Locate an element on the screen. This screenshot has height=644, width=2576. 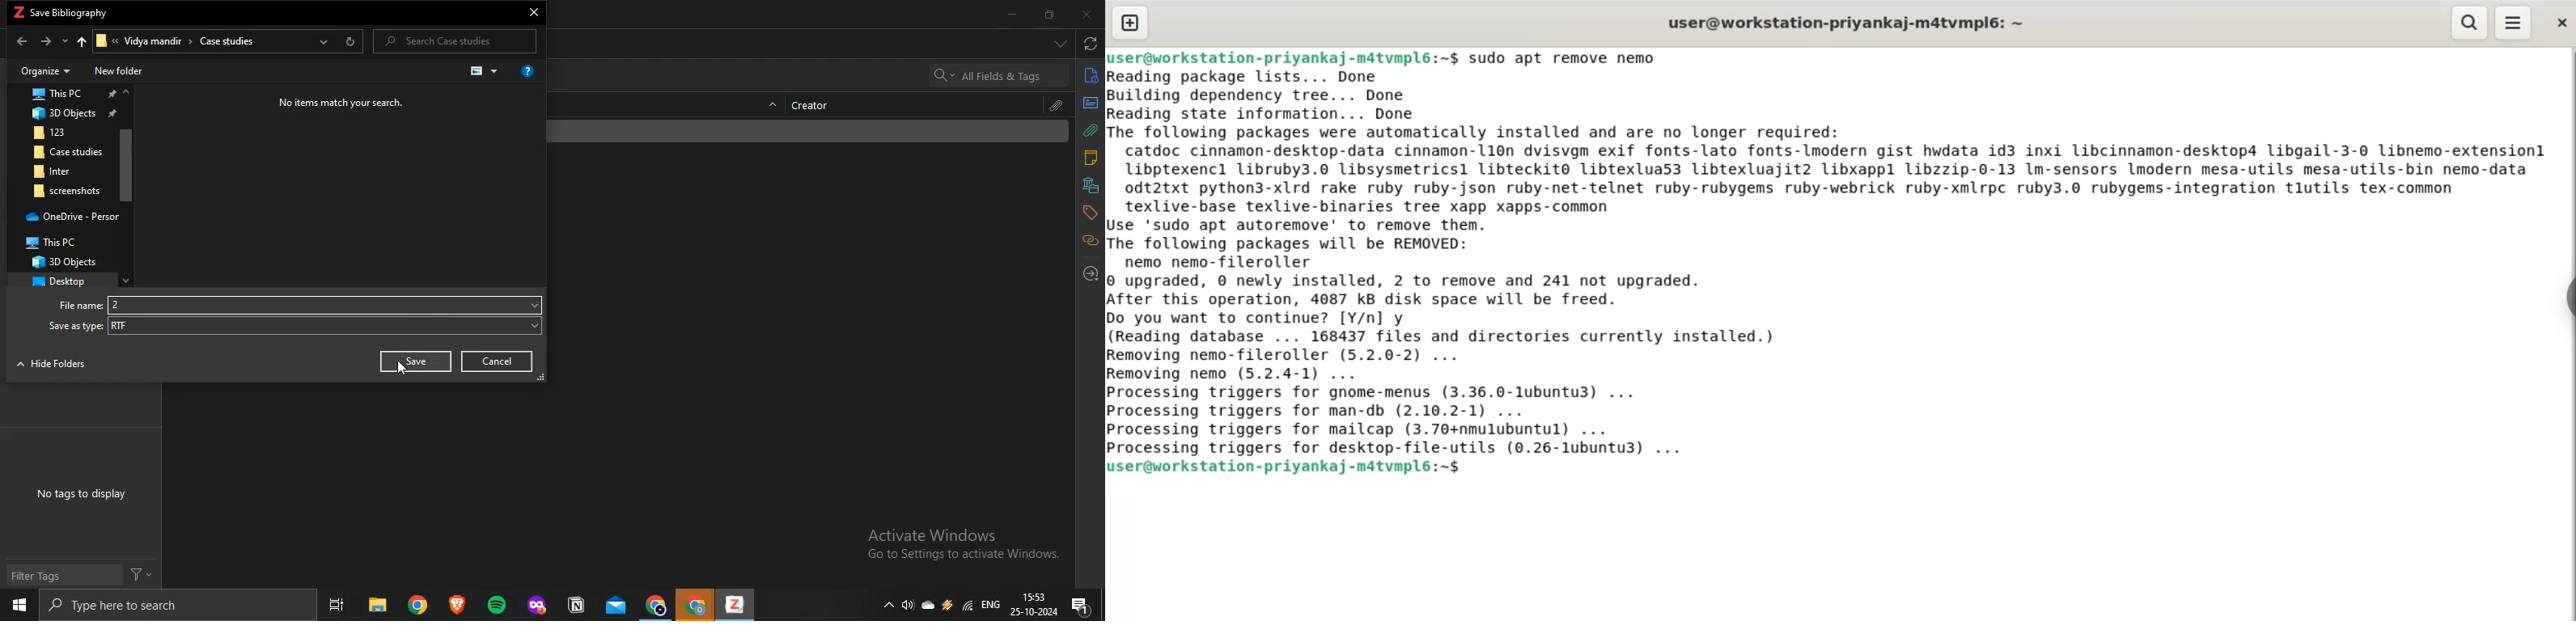
P Search Case studies is located at coordinates (457, 40).